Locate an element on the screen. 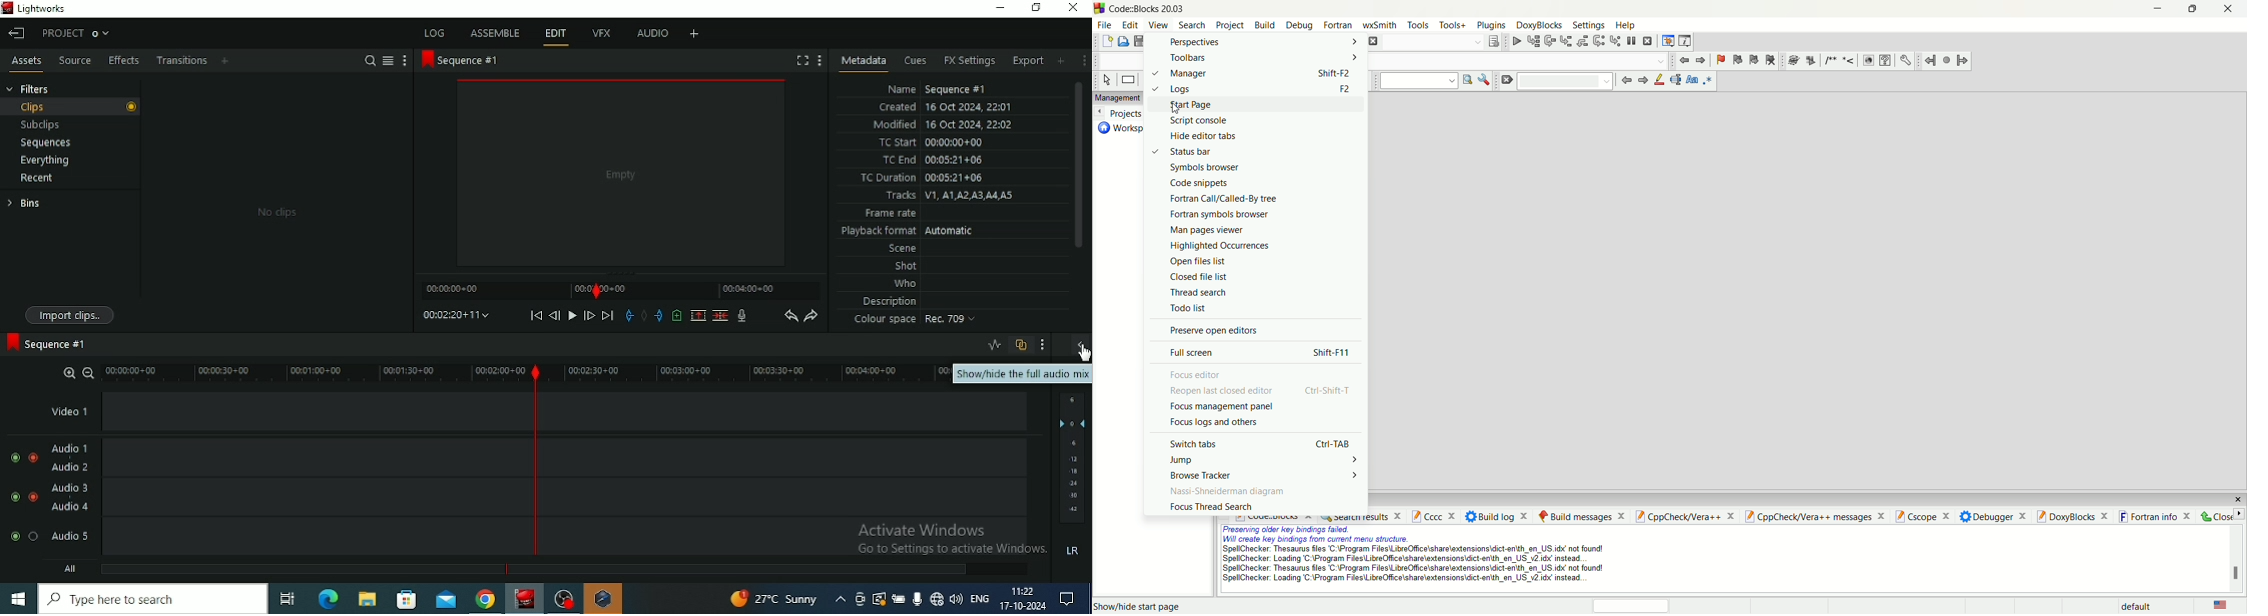 This screenshot has width=2268, height=616. Add Panel is located at coordinates (226, 61).